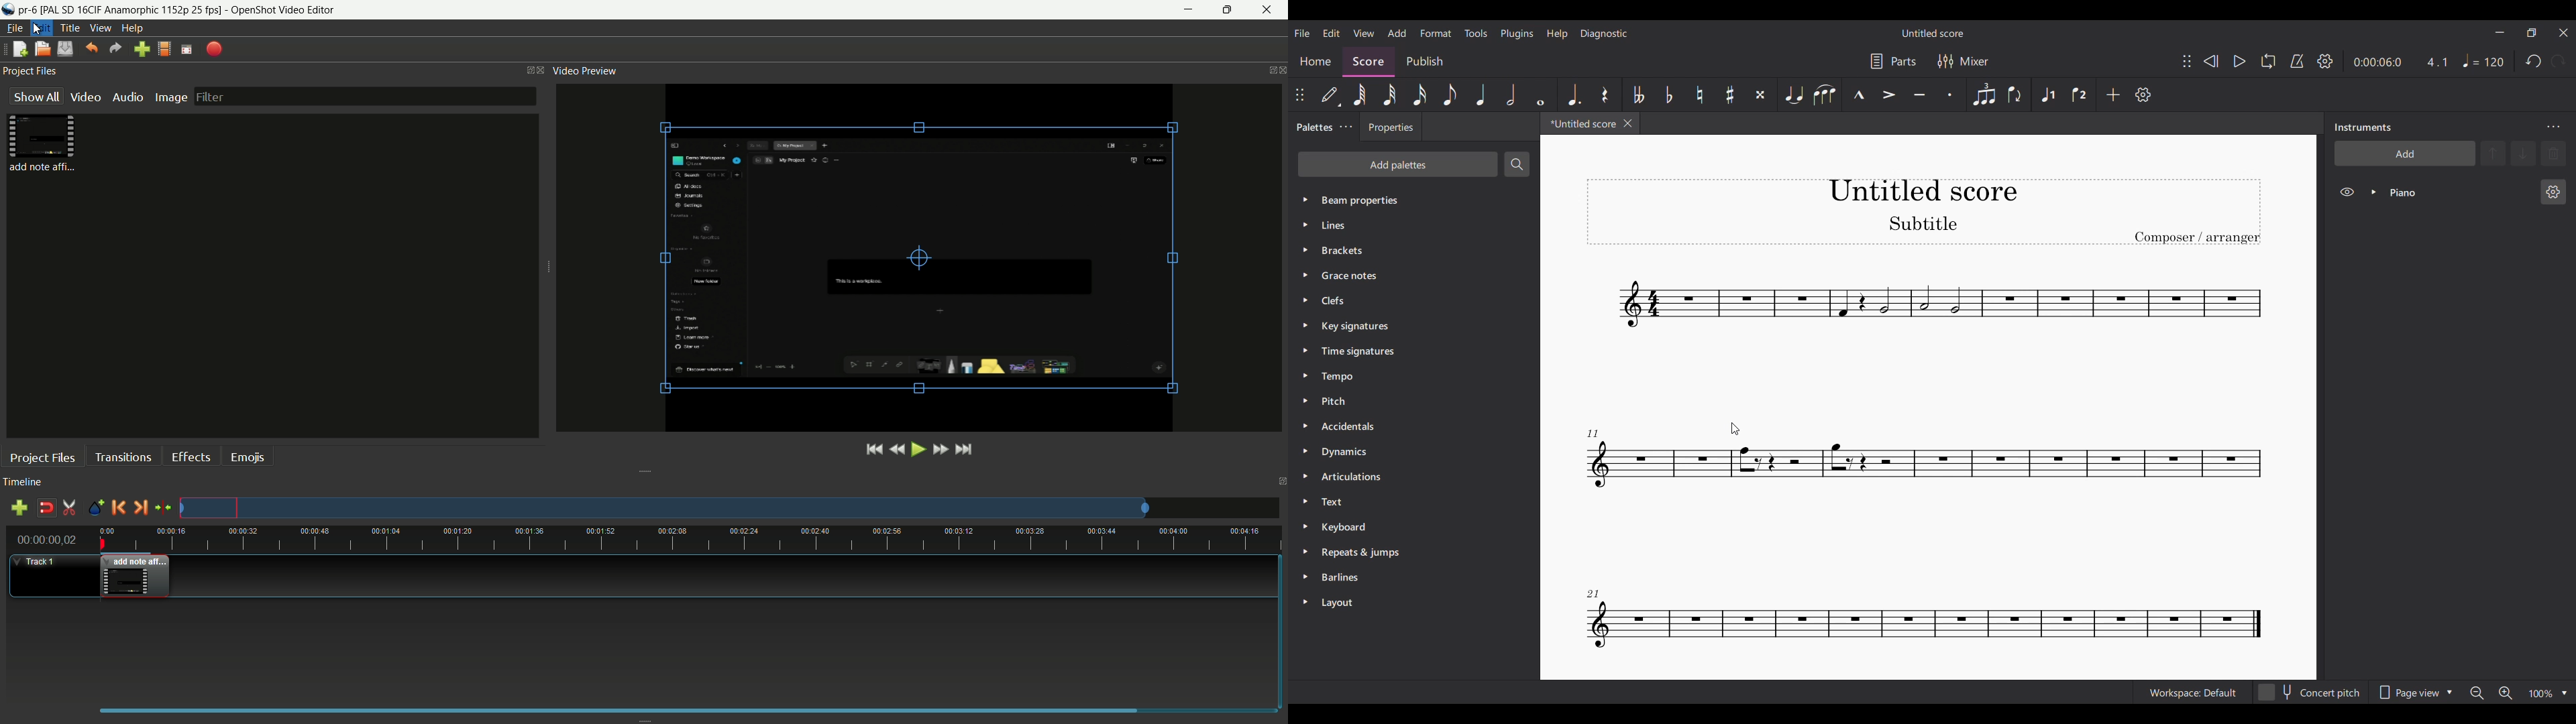  Describe the element at coordinates (1888, 95) in the screenshot. I see `Accent` at that location.